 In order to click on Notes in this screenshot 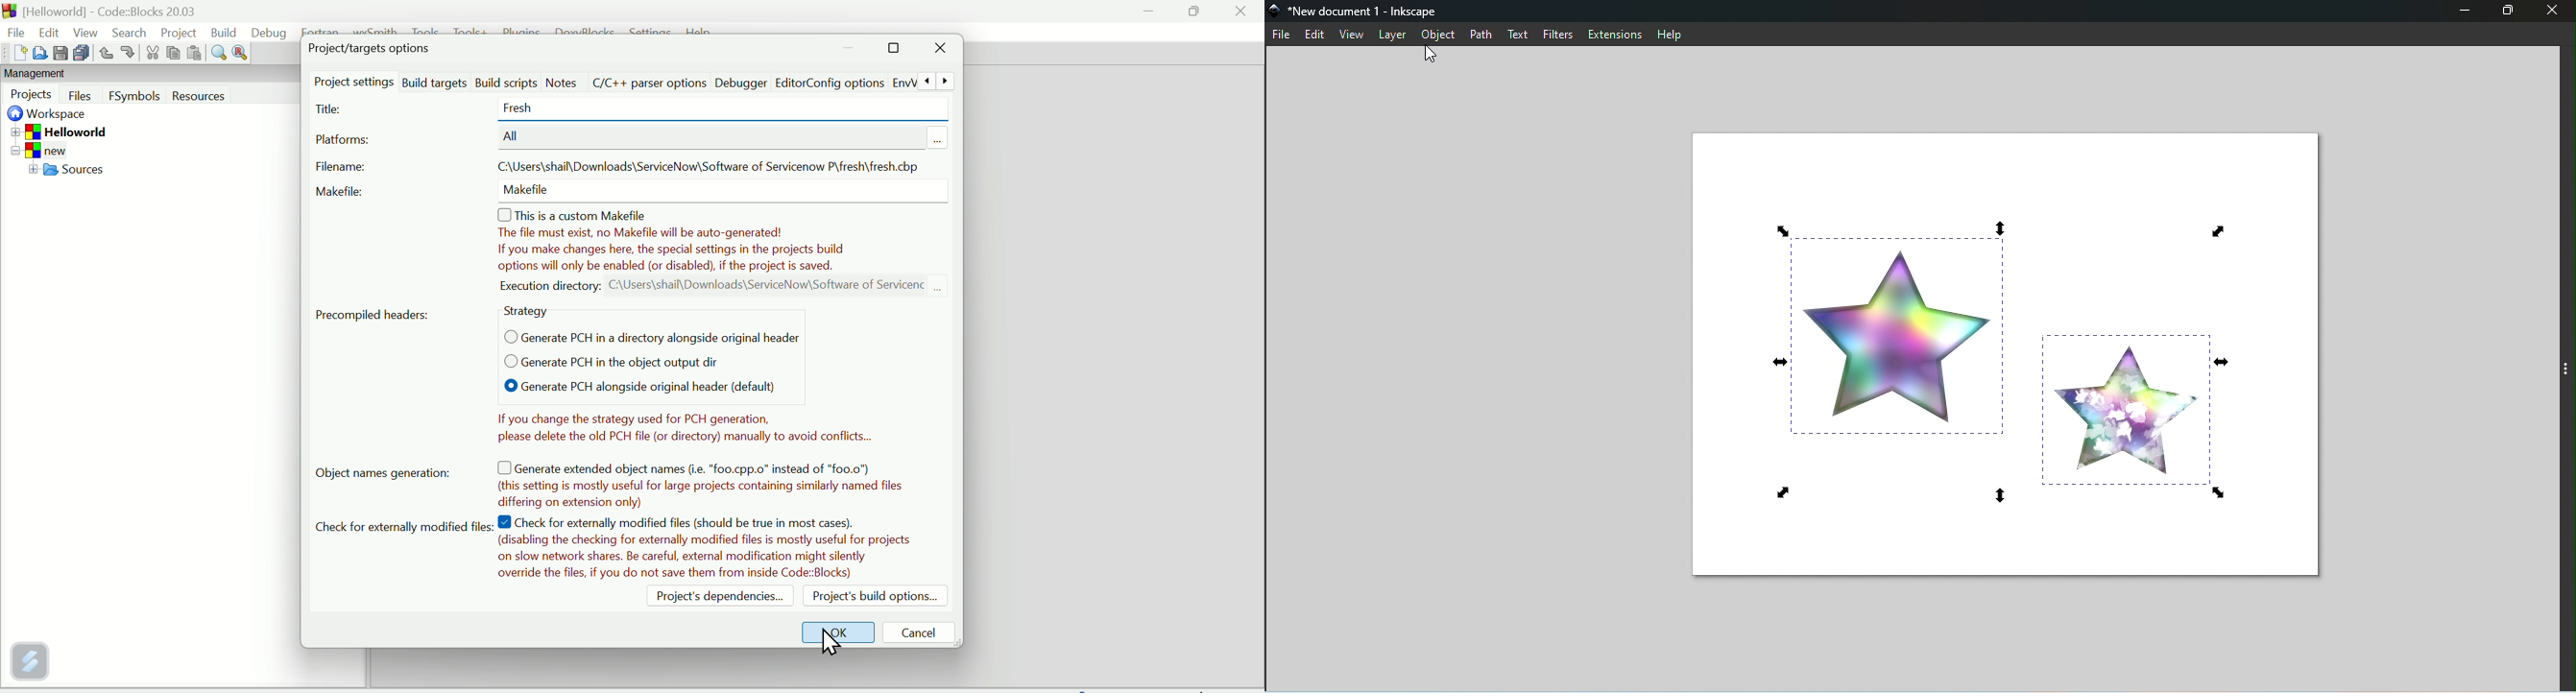, I will do `click(561, 83)`.